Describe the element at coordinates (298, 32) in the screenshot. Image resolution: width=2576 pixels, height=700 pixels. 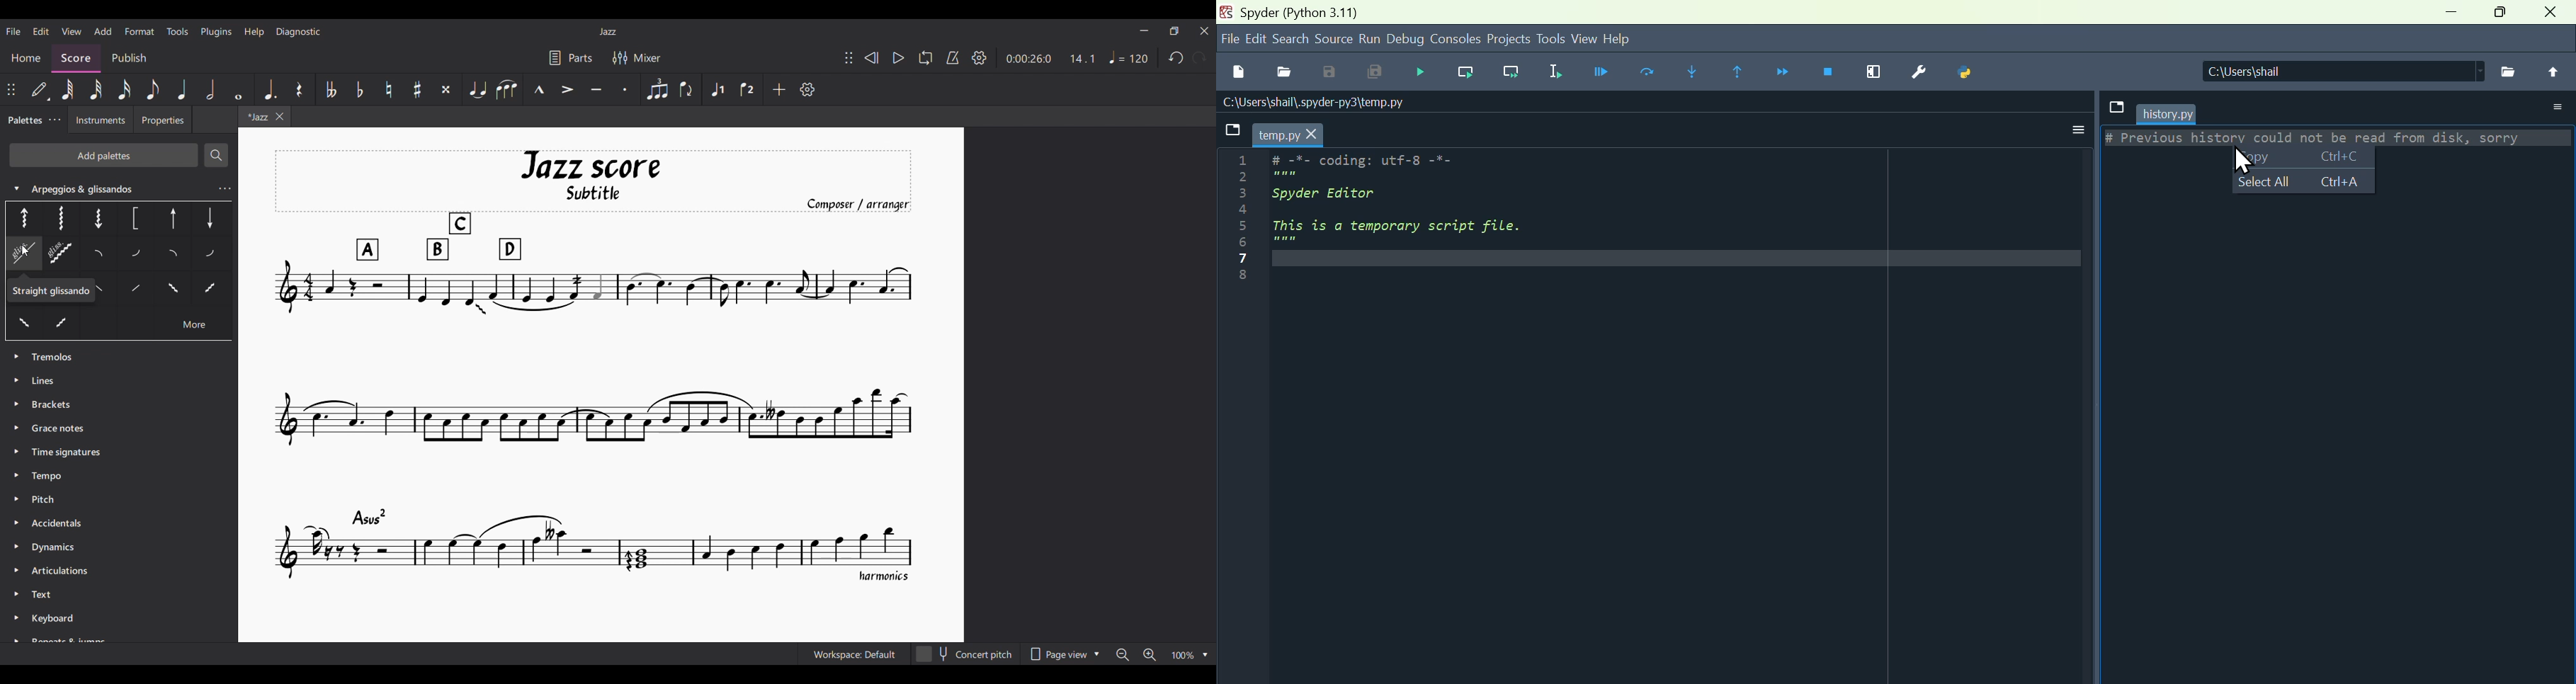
I see `Diagnostic menu` at that location.